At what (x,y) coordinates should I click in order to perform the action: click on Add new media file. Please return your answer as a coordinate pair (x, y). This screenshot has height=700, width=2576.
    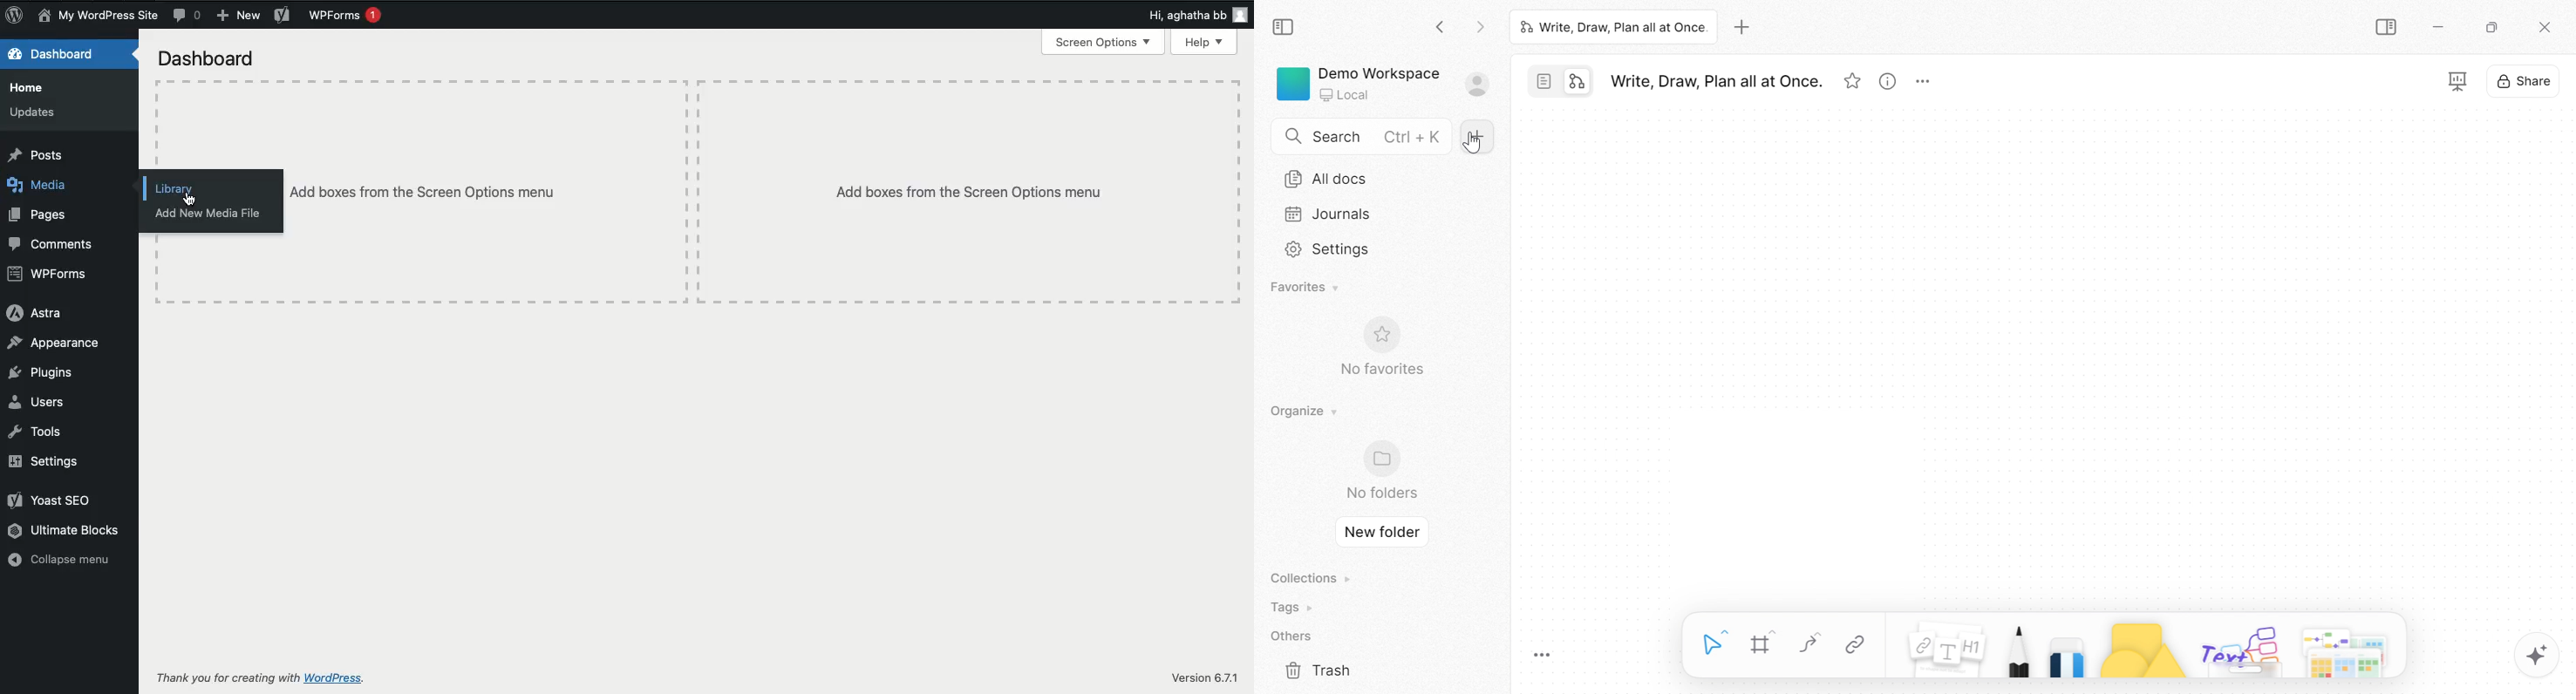
    Looking at the image, I should click on (209, 214).